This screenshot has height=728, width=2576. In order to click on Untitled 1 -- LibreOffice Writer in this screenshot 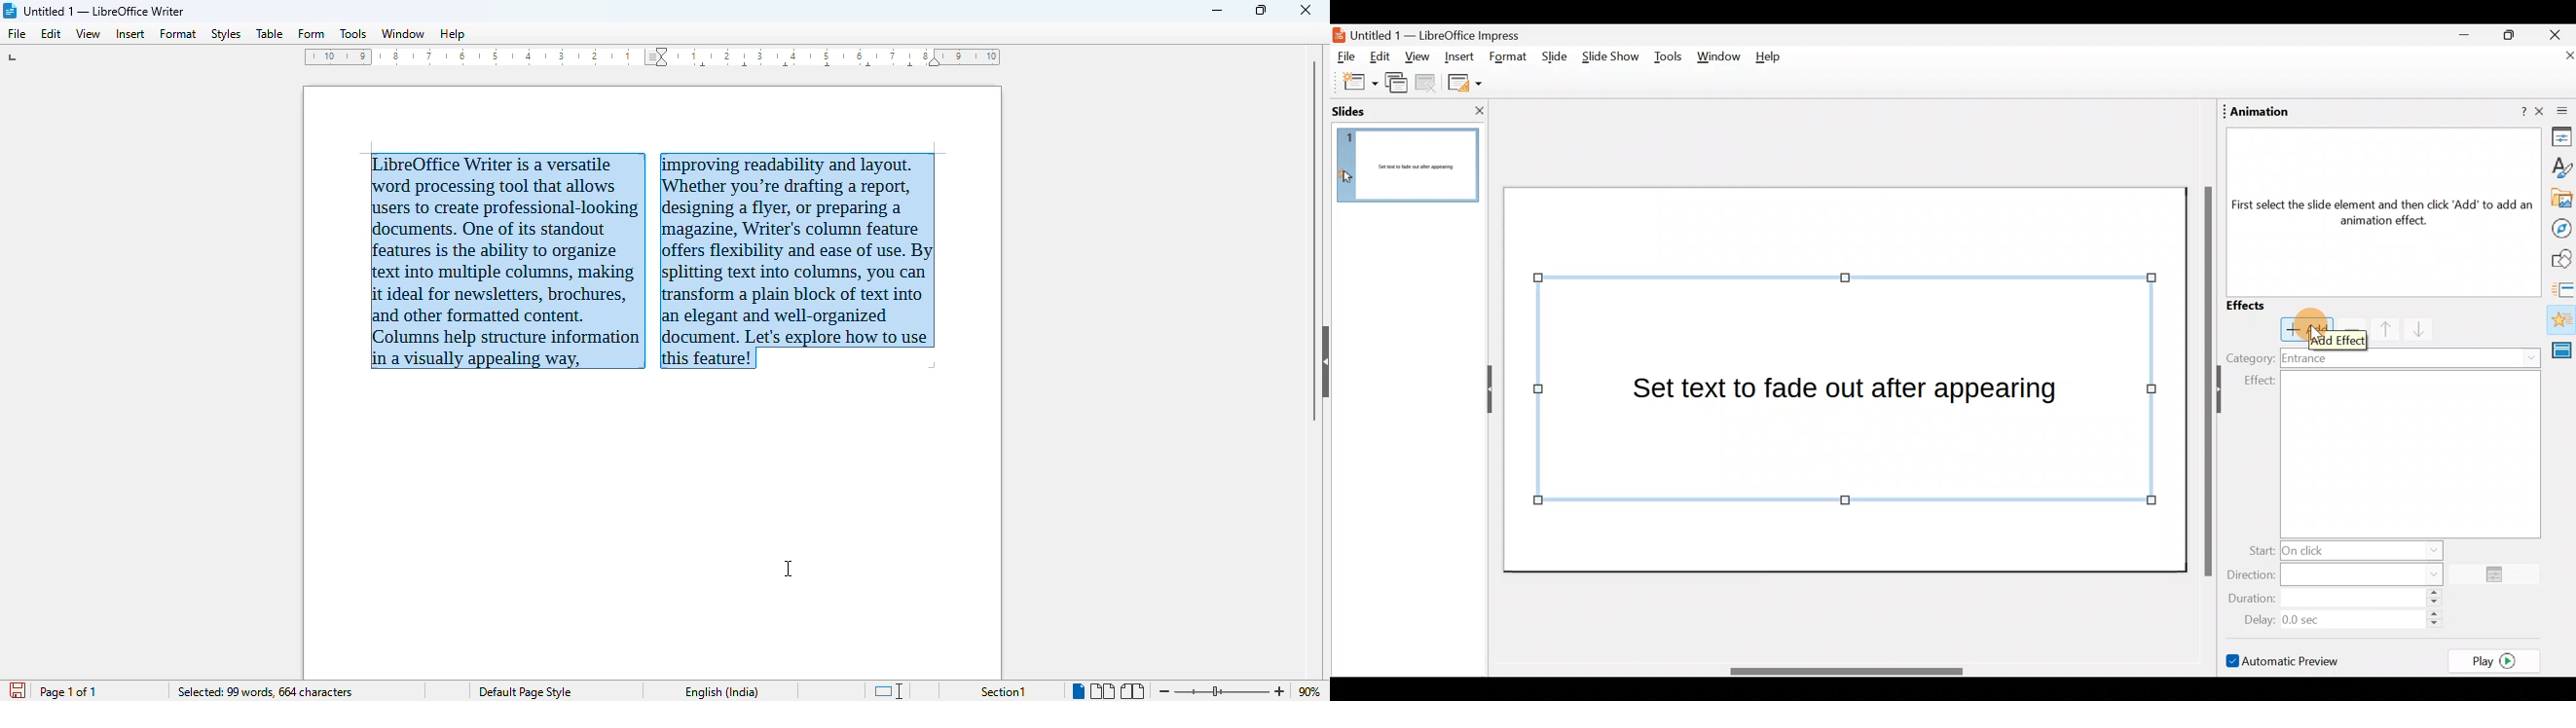, I will do `click(107, 10)`.